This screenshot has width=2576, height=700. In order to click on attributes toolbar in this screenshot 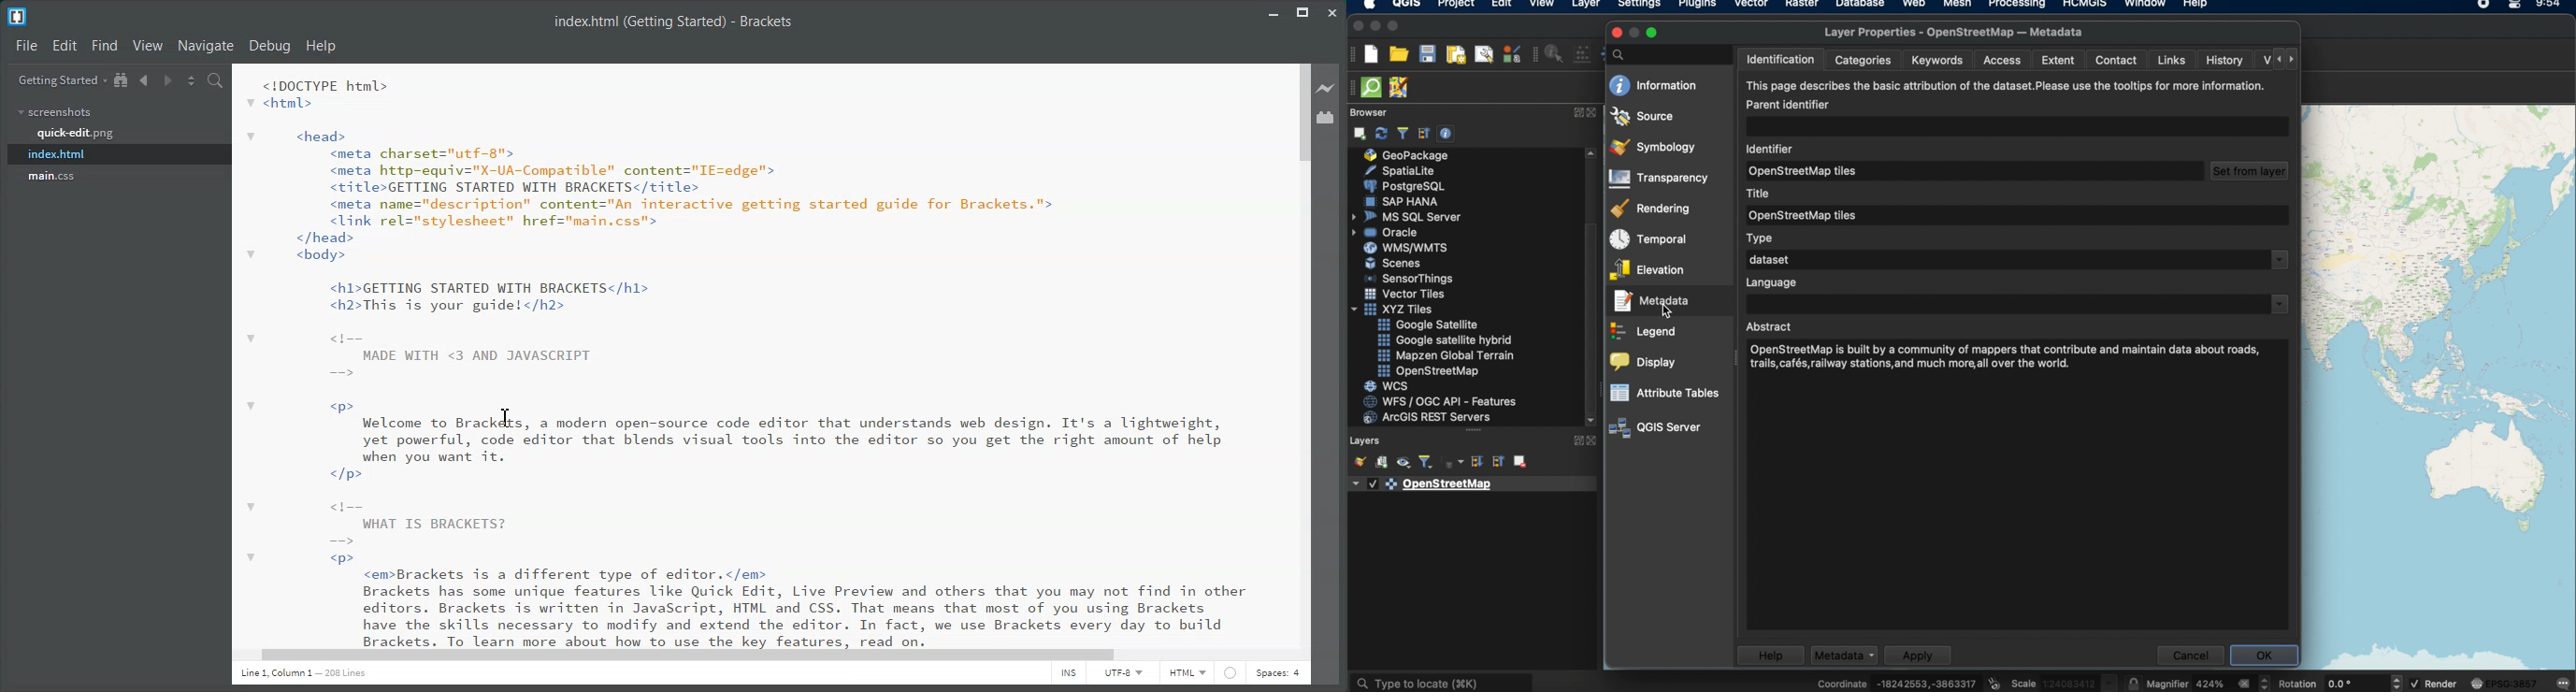, I will do `click(1535, 56)`.